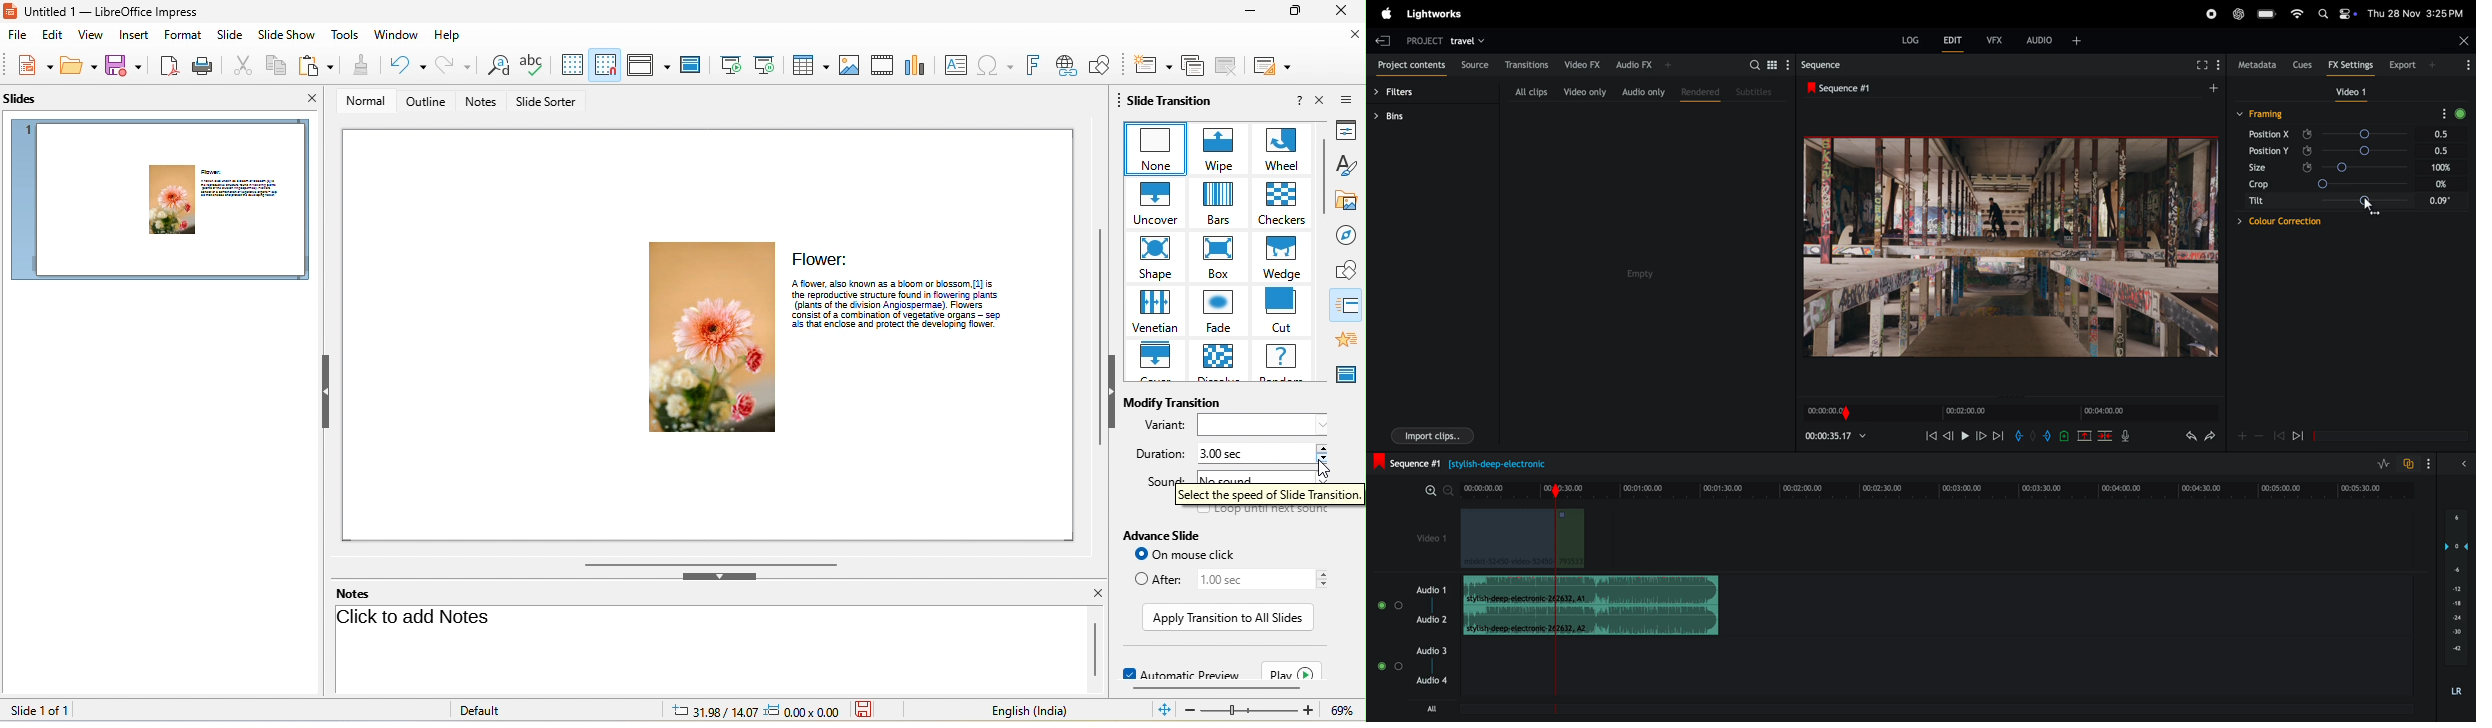 Image resolution: width=2492 pixels, height=728 pixels. What do you see at coordinates (1349, 375) in the screenshot?
I see `master slide` at bounding box center [1349, 375].